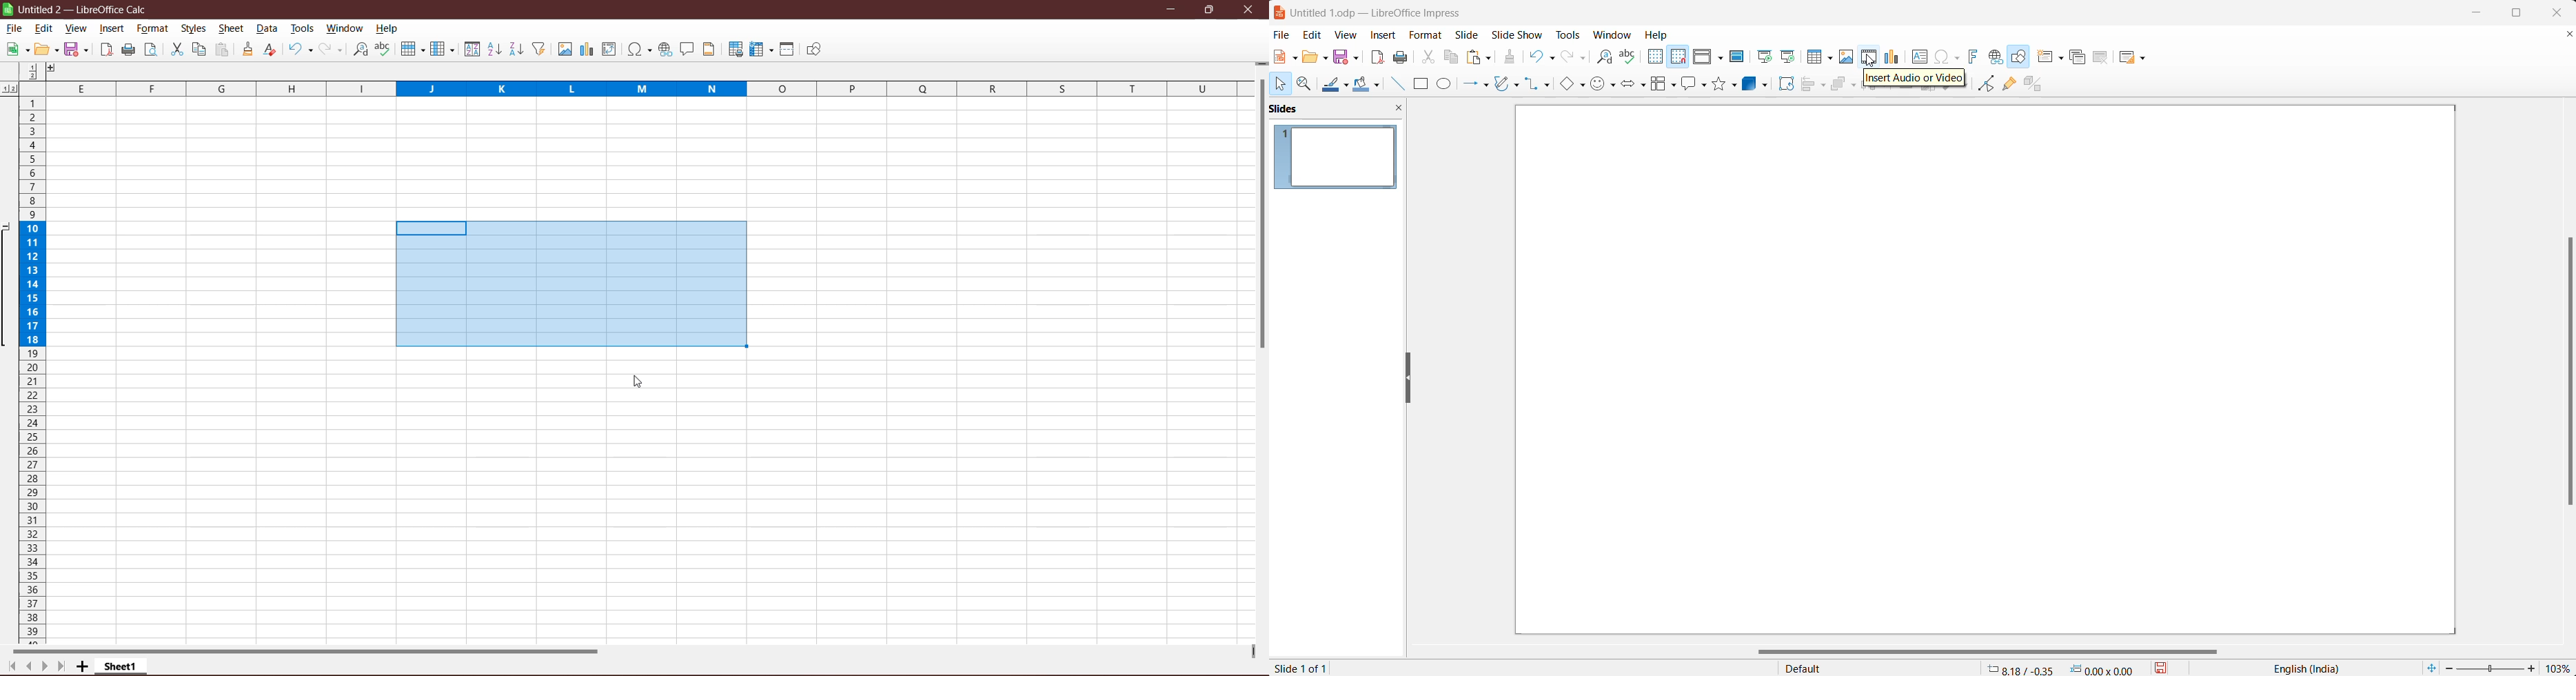  What do you see at coordinates (1310, 58) in the screenshot?
I see `open file` at bounding box center [1310, 58].